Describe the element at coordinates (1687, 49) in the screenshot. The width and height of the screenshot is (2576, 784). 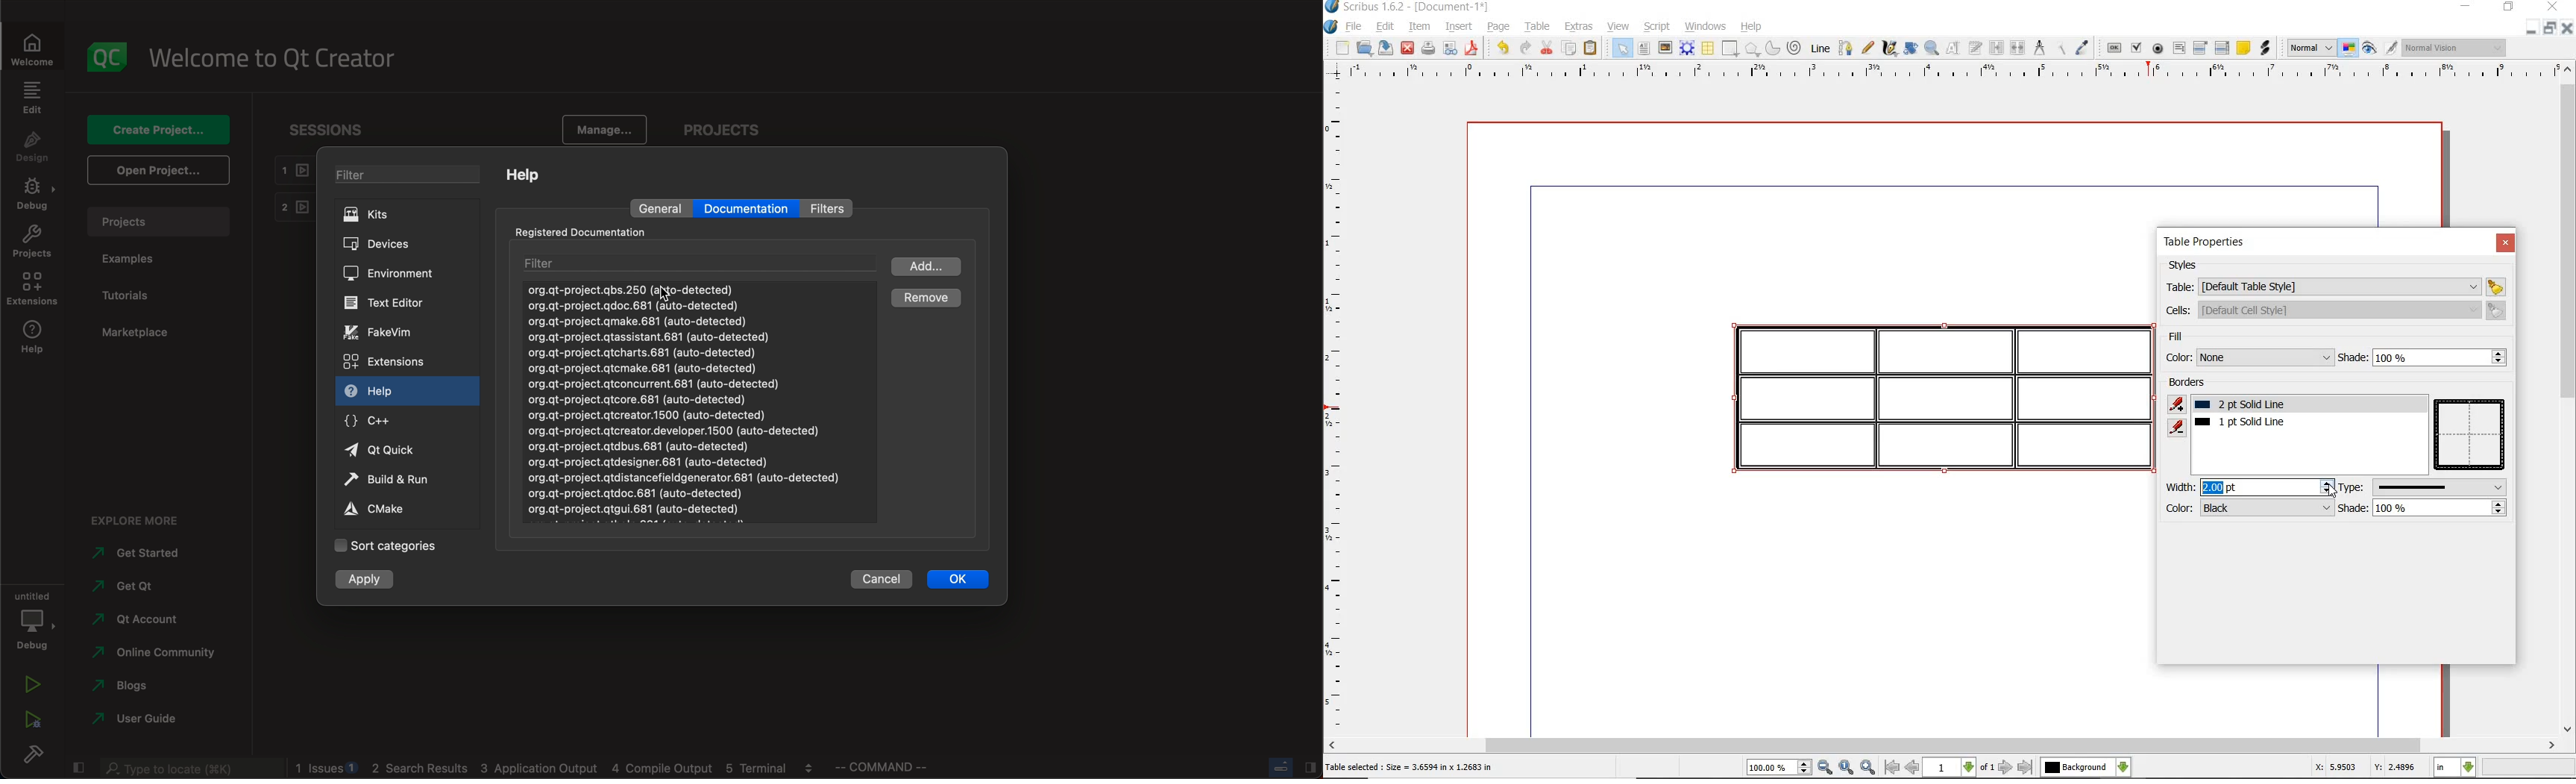
I see `render frame` at that location.